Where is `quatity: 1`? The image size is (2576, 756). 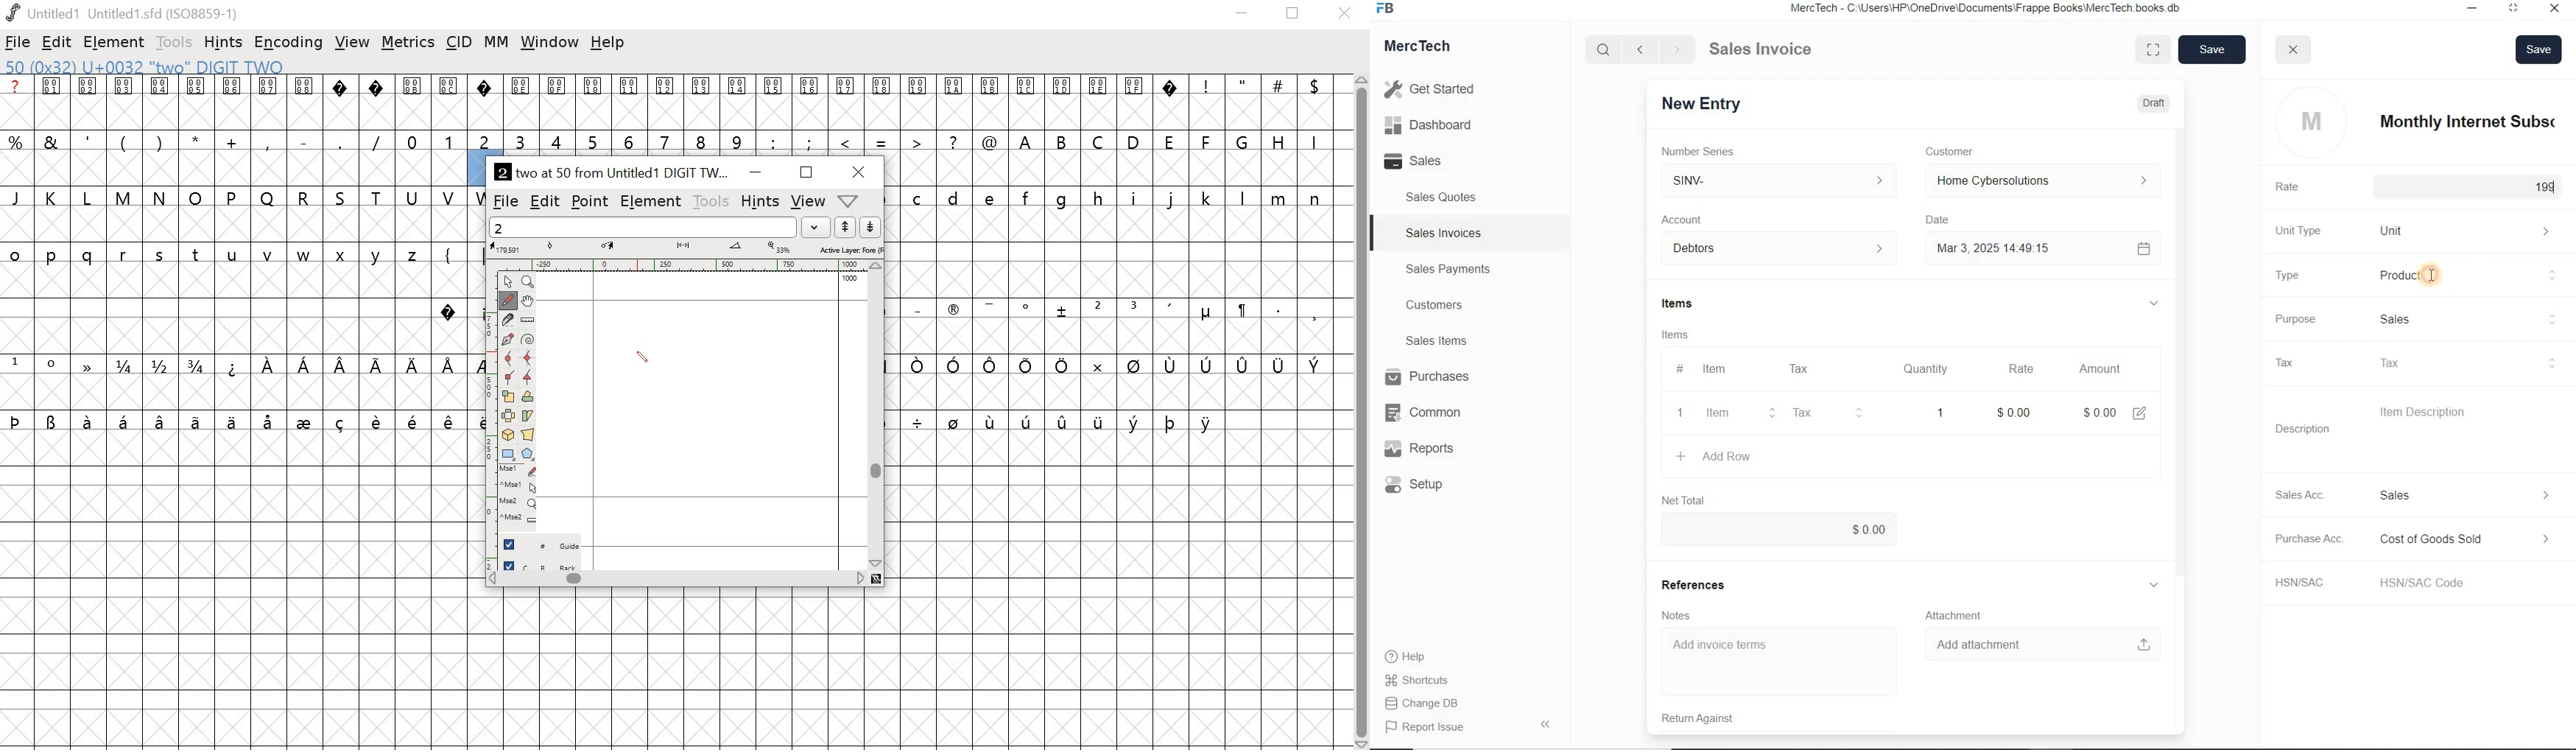
quatity: 1 is located at coordinates (1933, 412).